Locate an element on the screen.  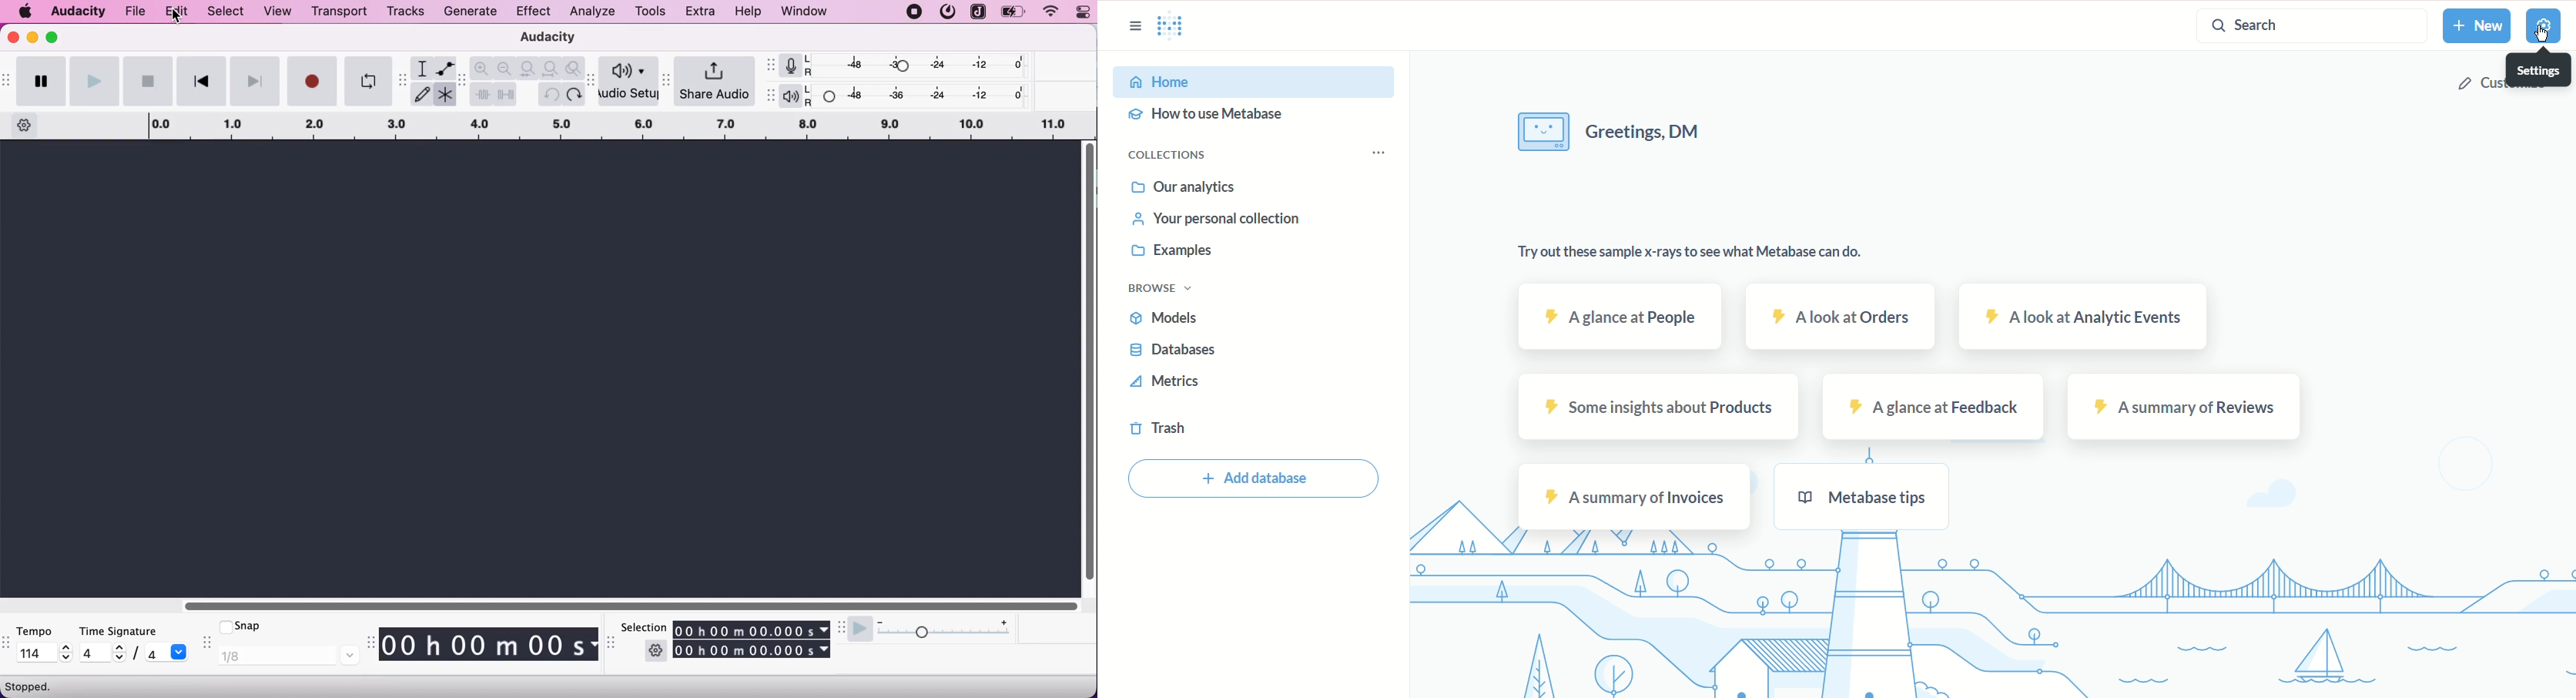
1/8 is located at coordinates (288, 656).